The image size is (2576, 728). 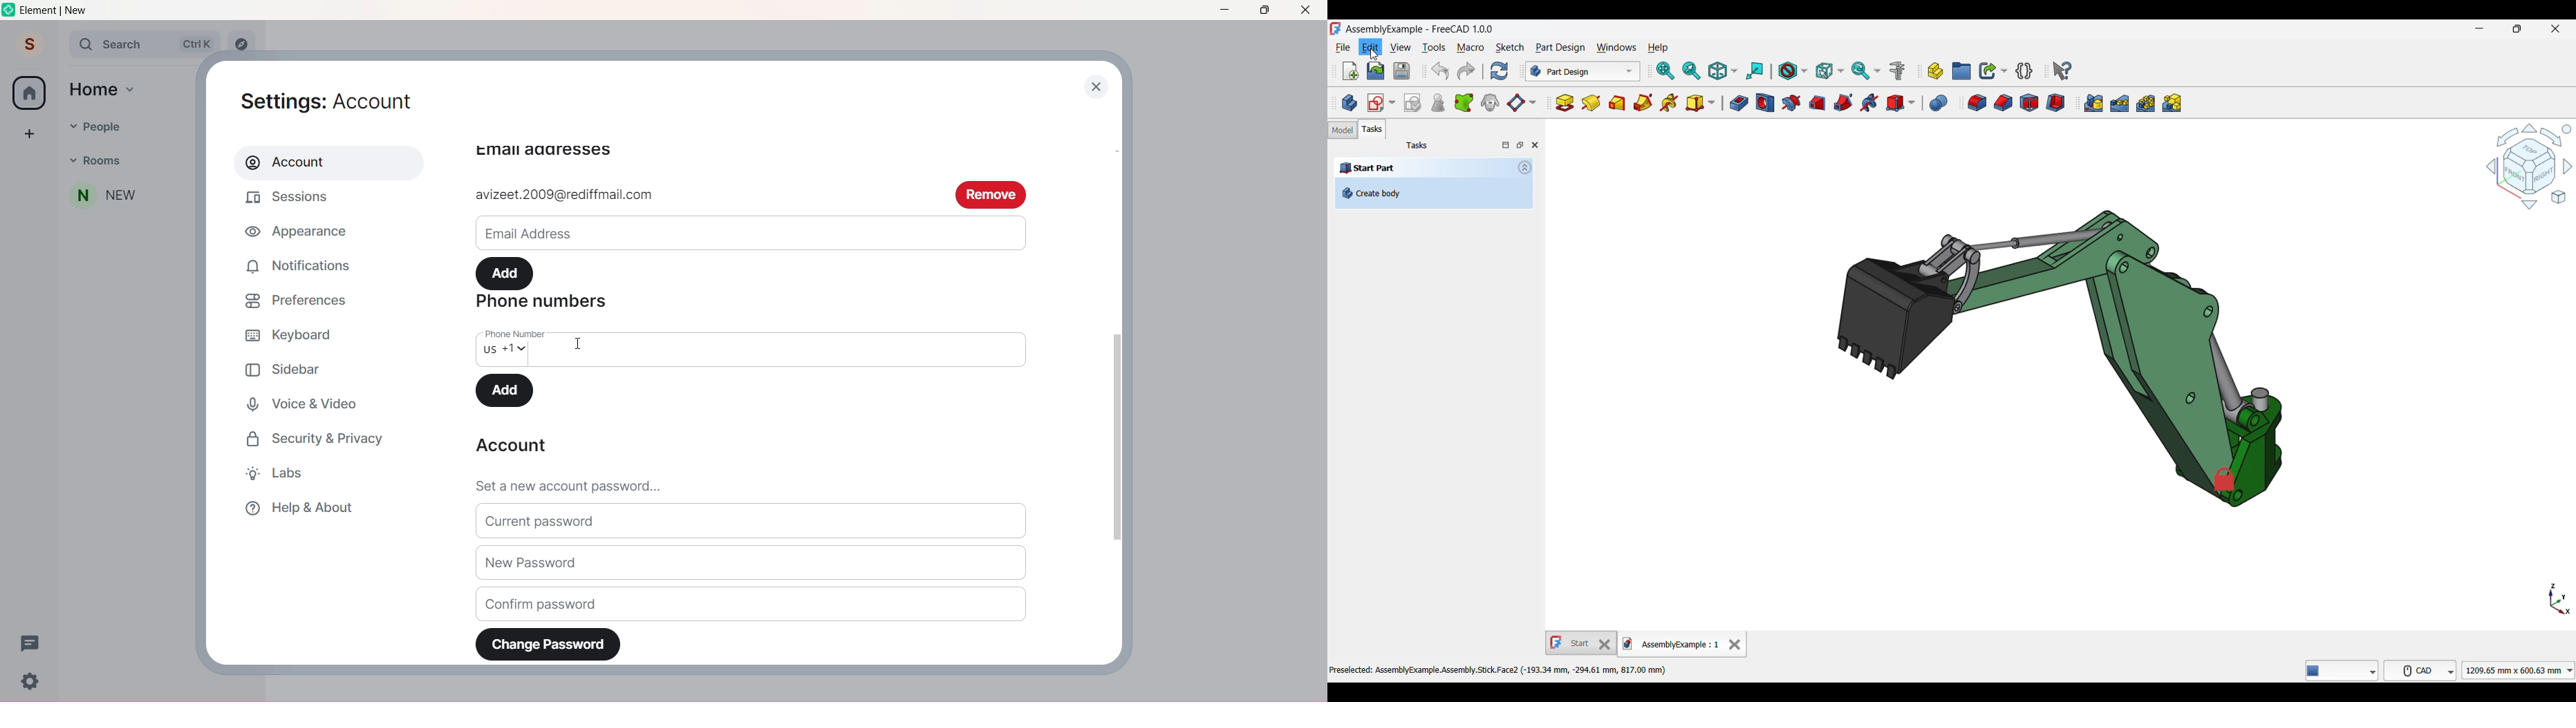 I want to click on Threads, so click(x=30, y=642).